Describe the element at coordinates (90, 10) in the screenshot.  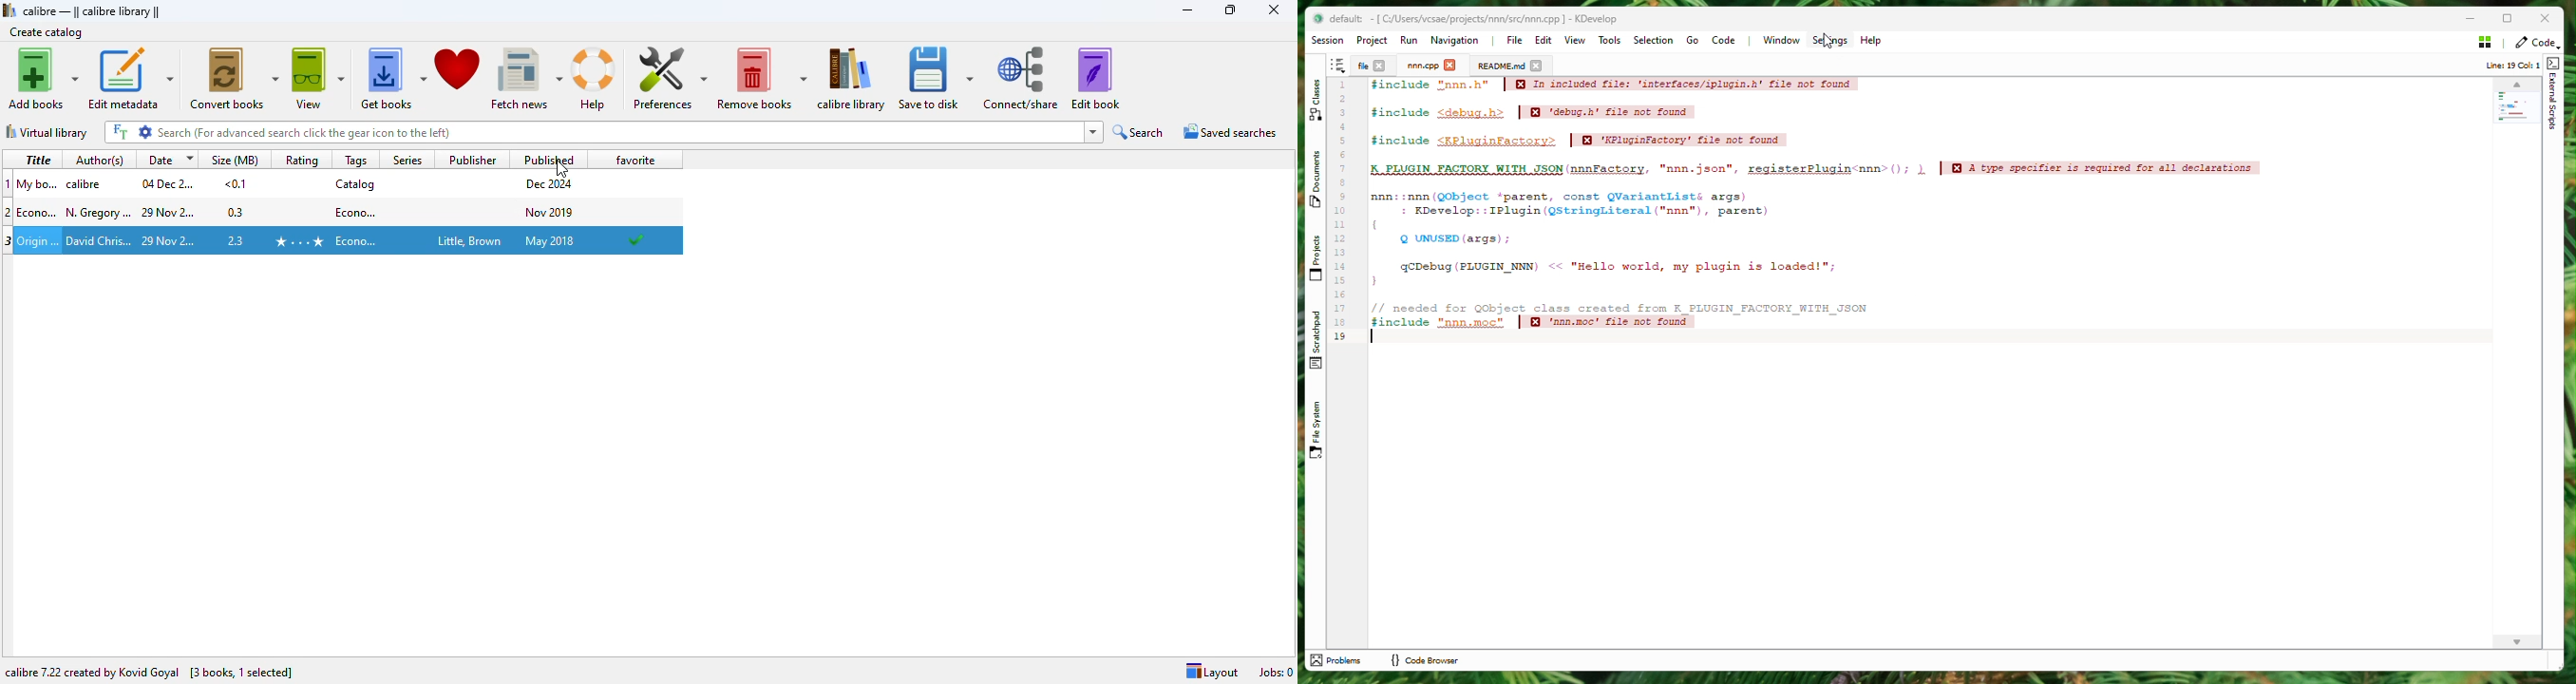
I see `calibre library` at that location.